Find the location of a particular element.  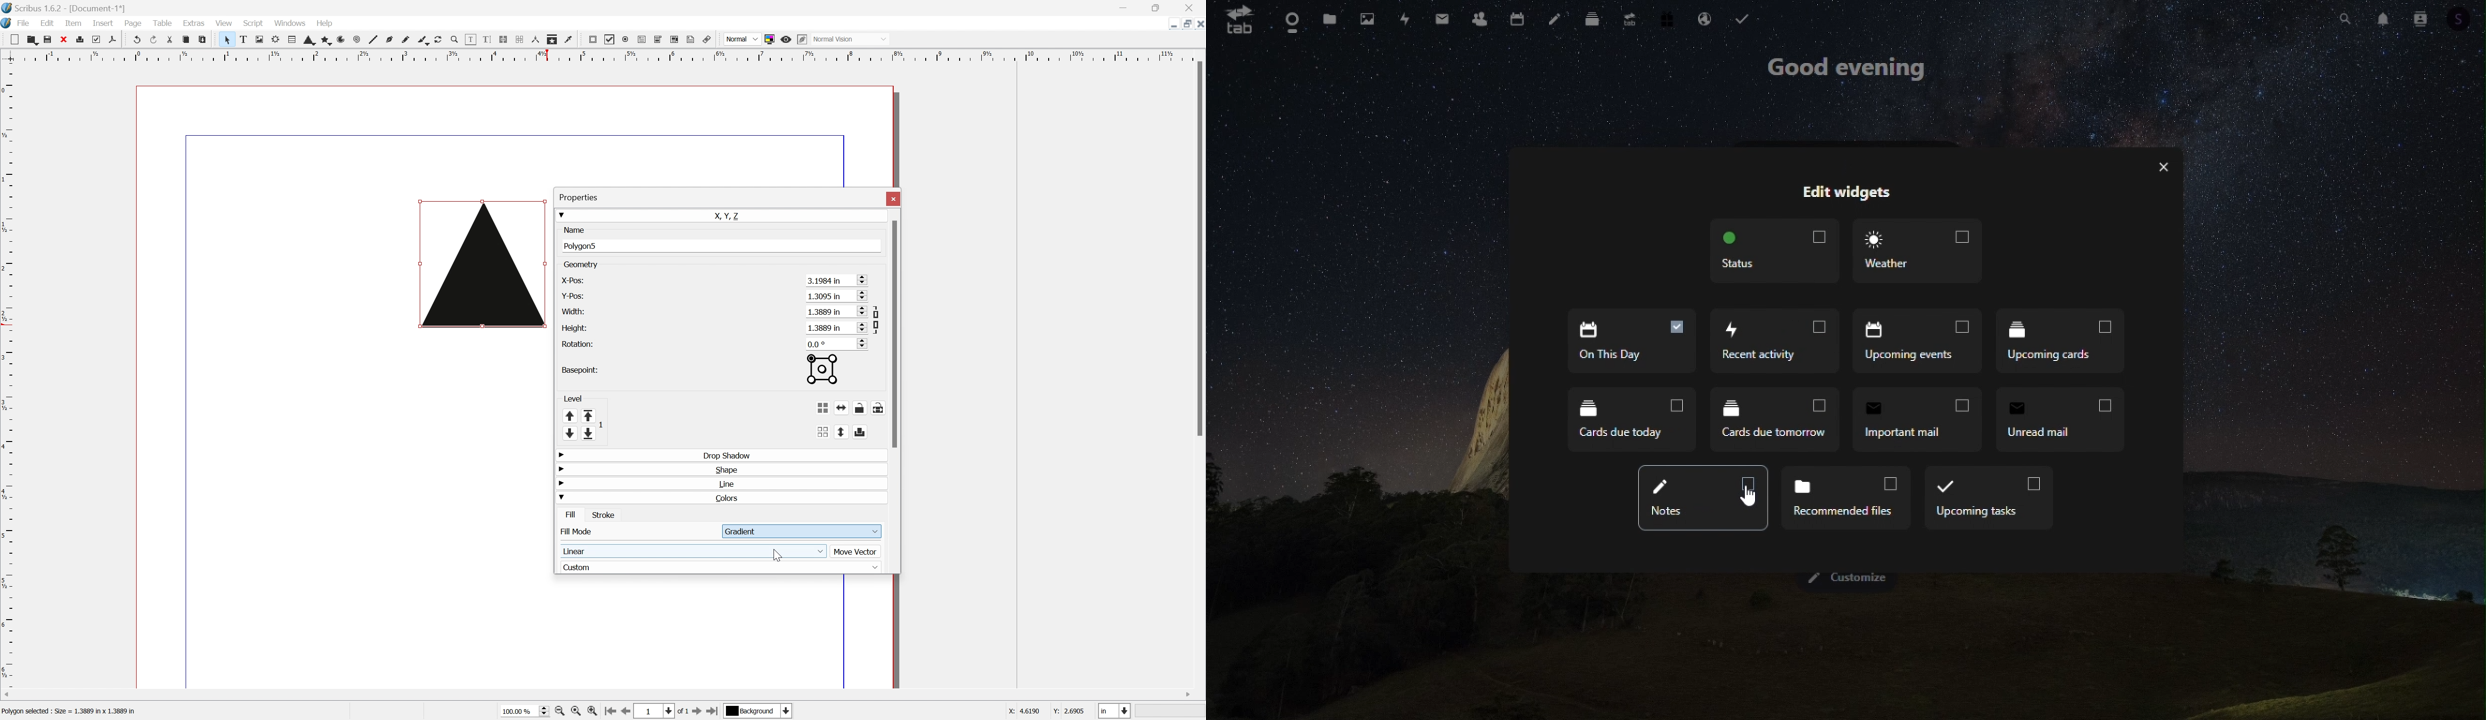

Line is located at coordinates (731, 483).